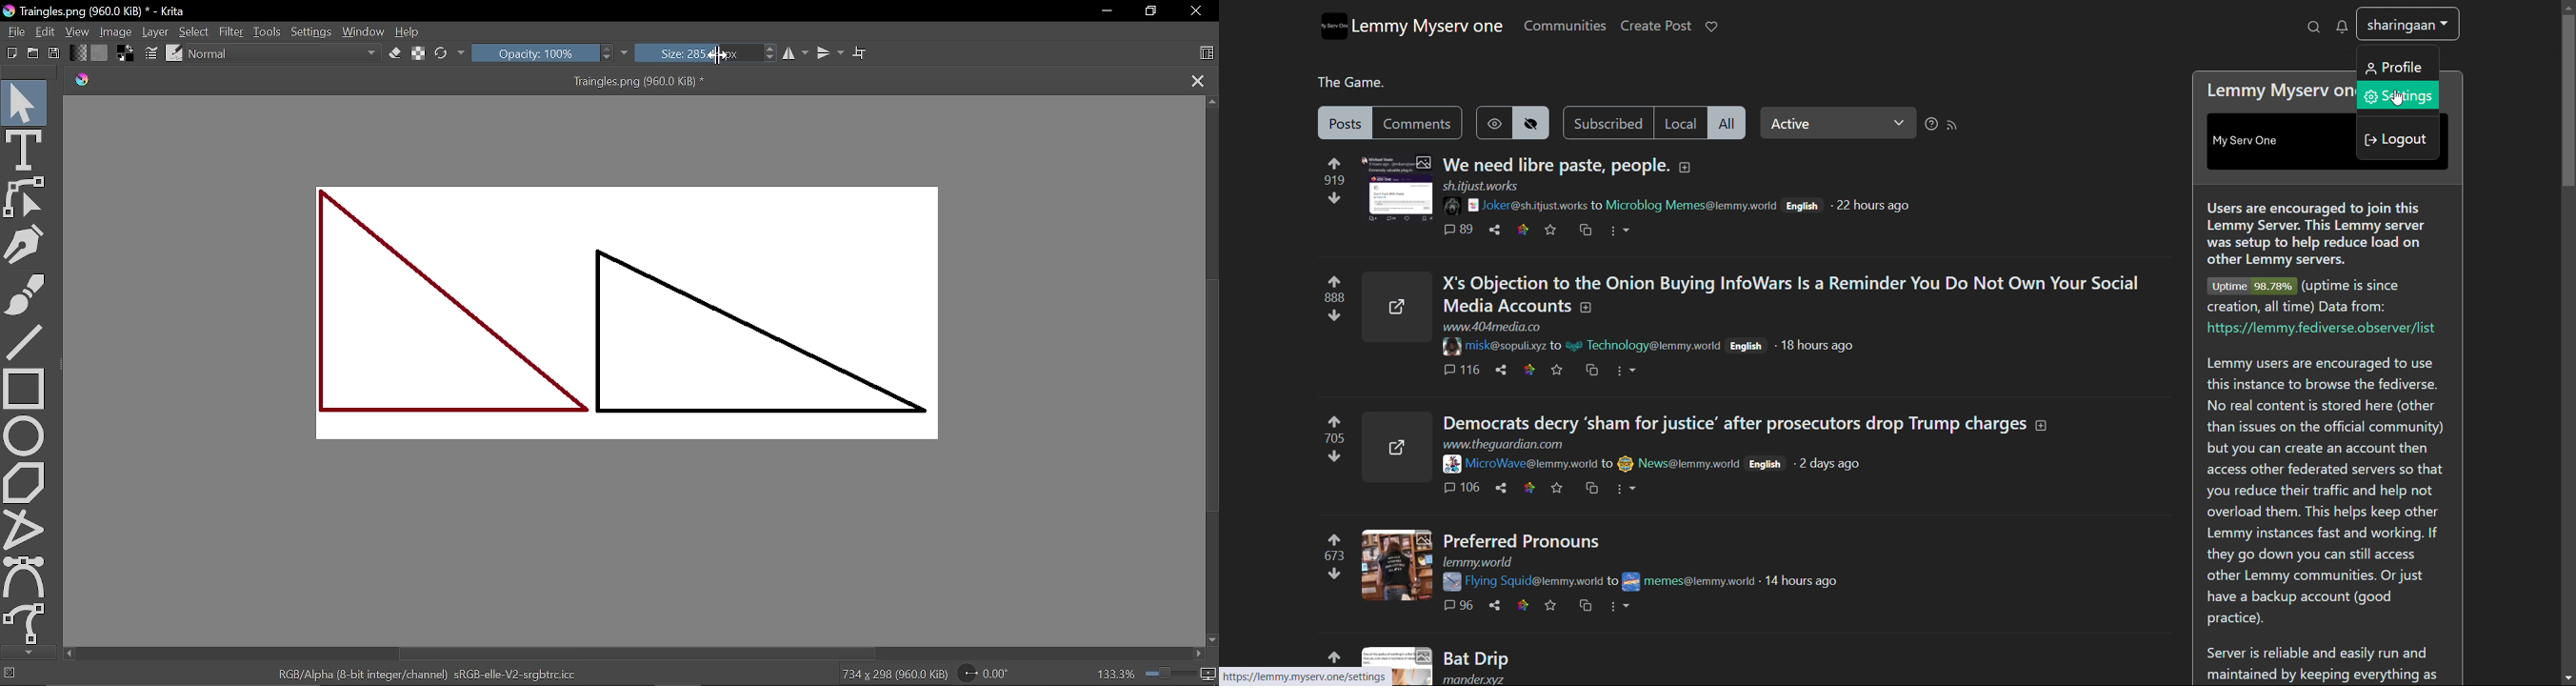 The width and height of the screenshot is (2576, 700). Describe the element at coordinates (1635, 583) in the screenshot. I see `poster display picture` at that location.